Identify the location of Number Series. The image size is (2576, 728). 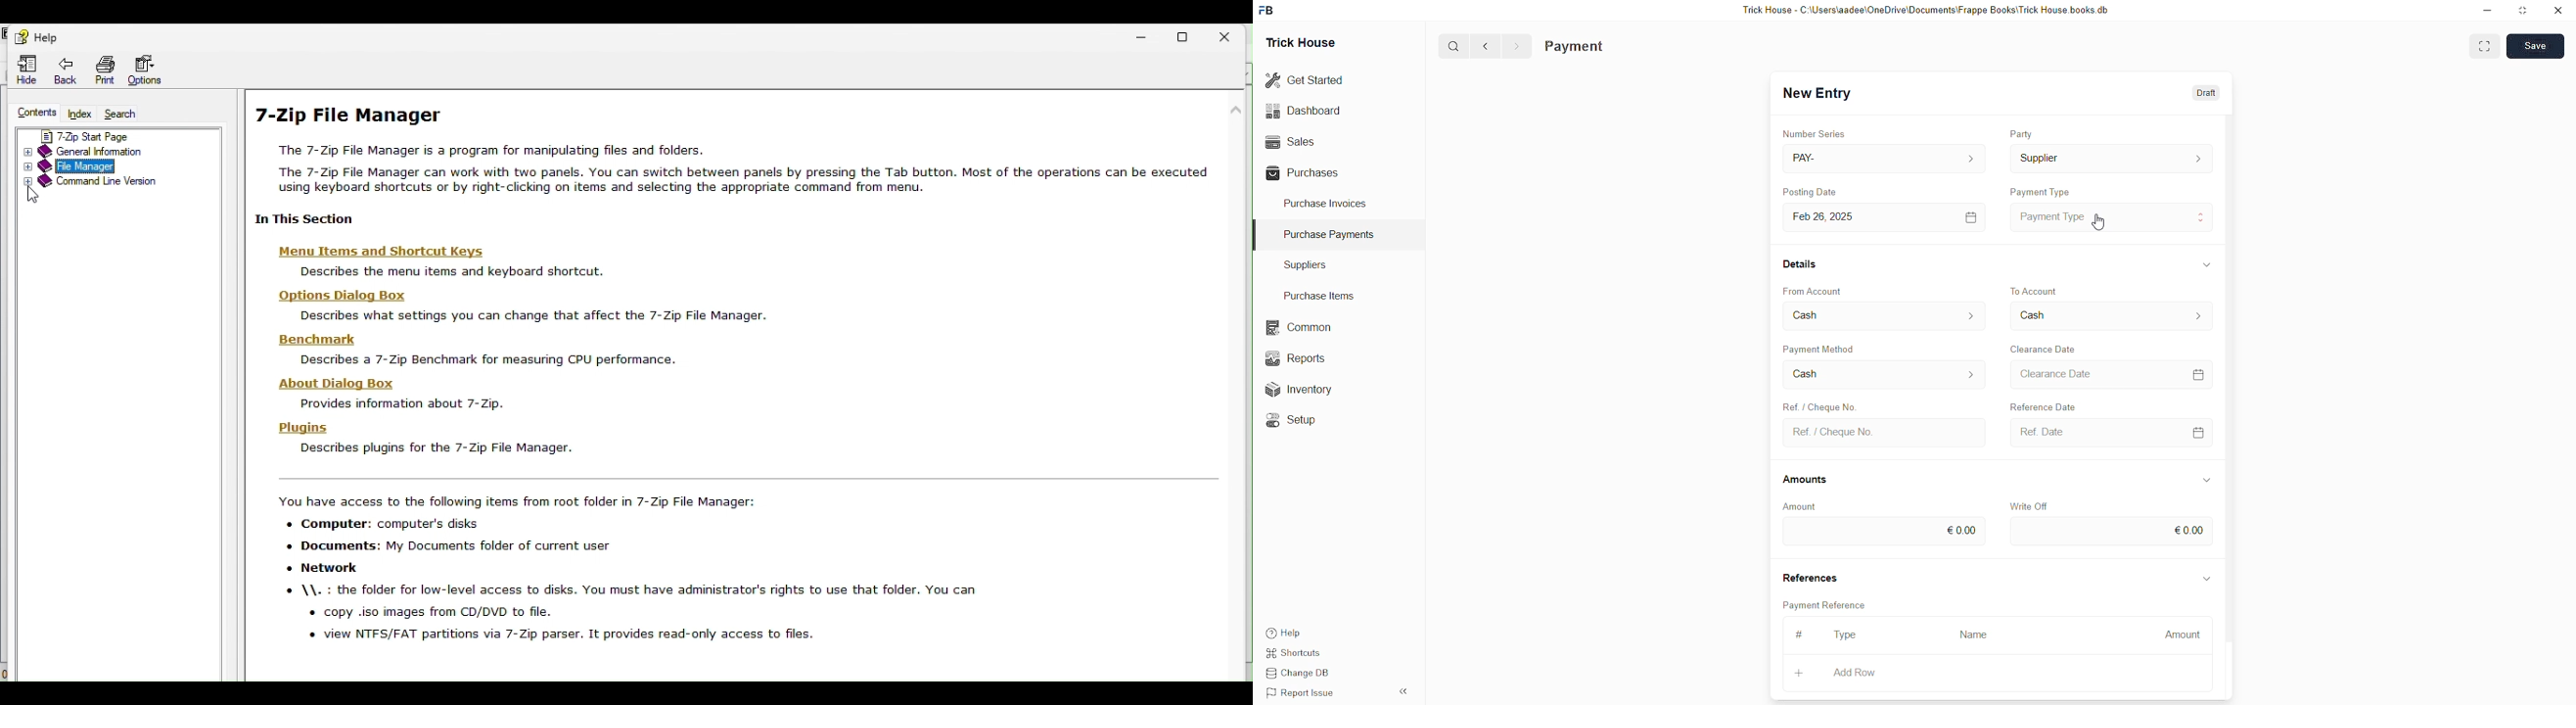
(1814, 132).